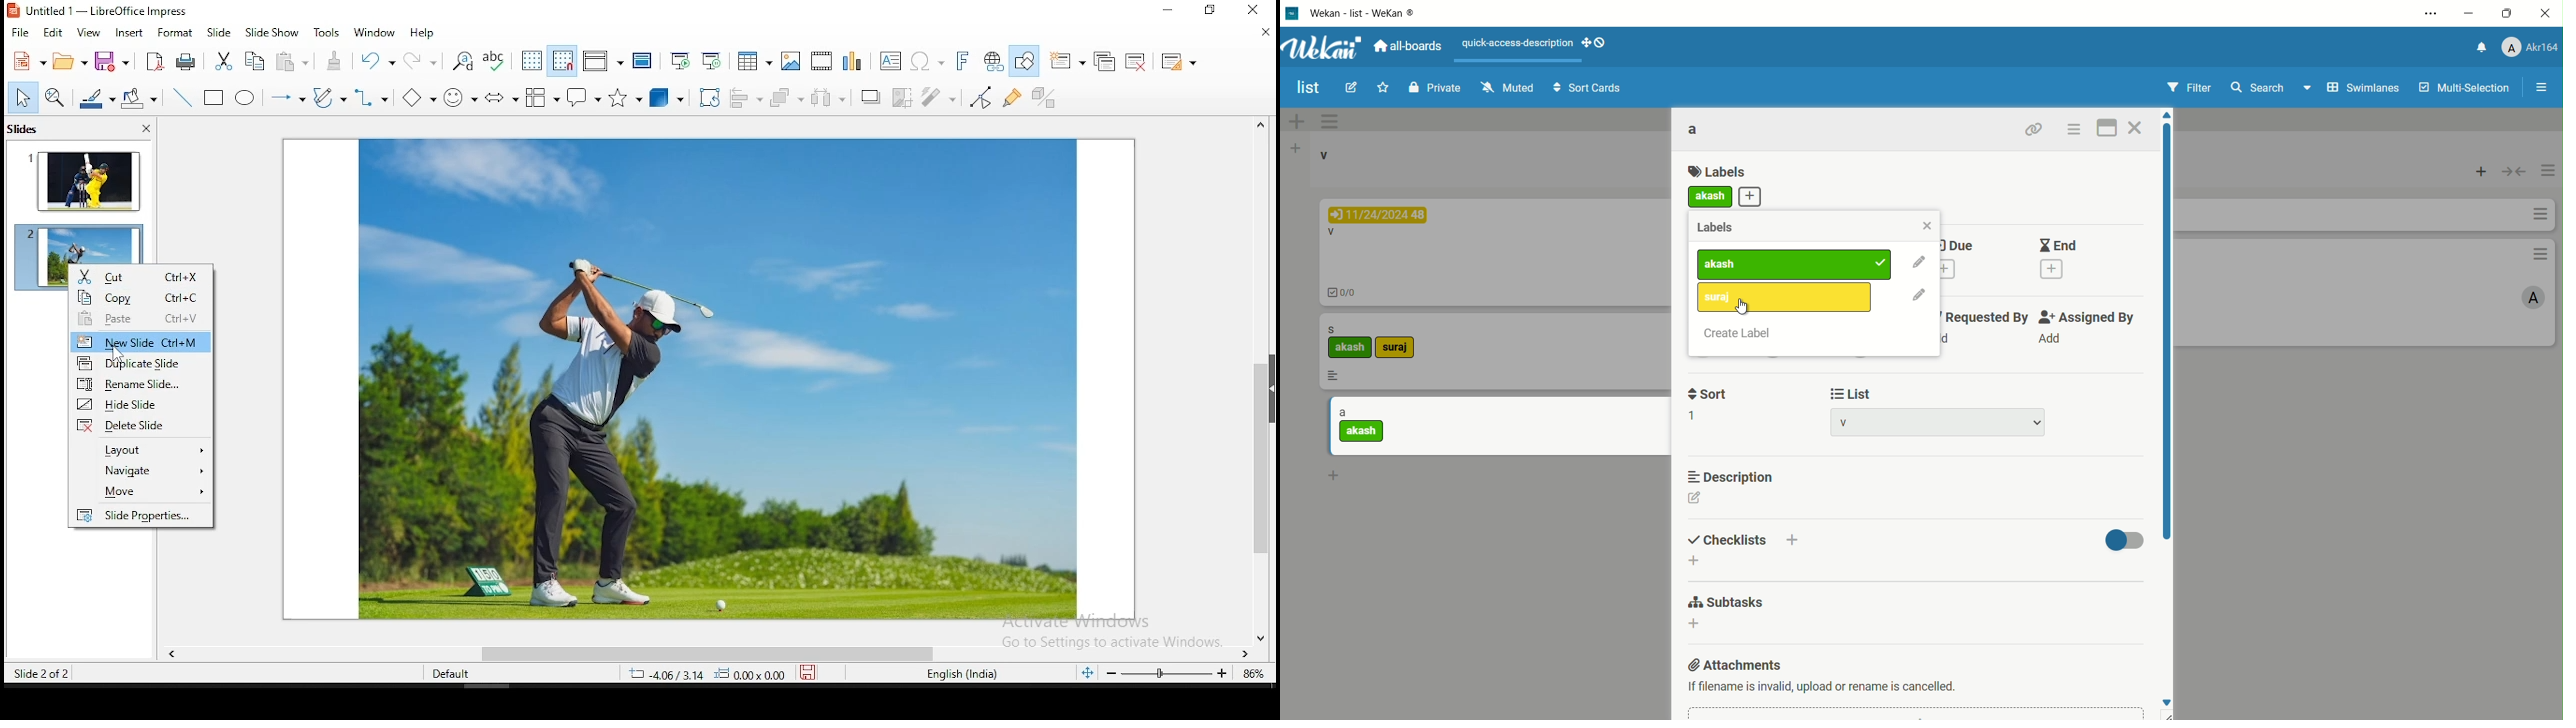  I want to click on board name, so click(1306, 88).